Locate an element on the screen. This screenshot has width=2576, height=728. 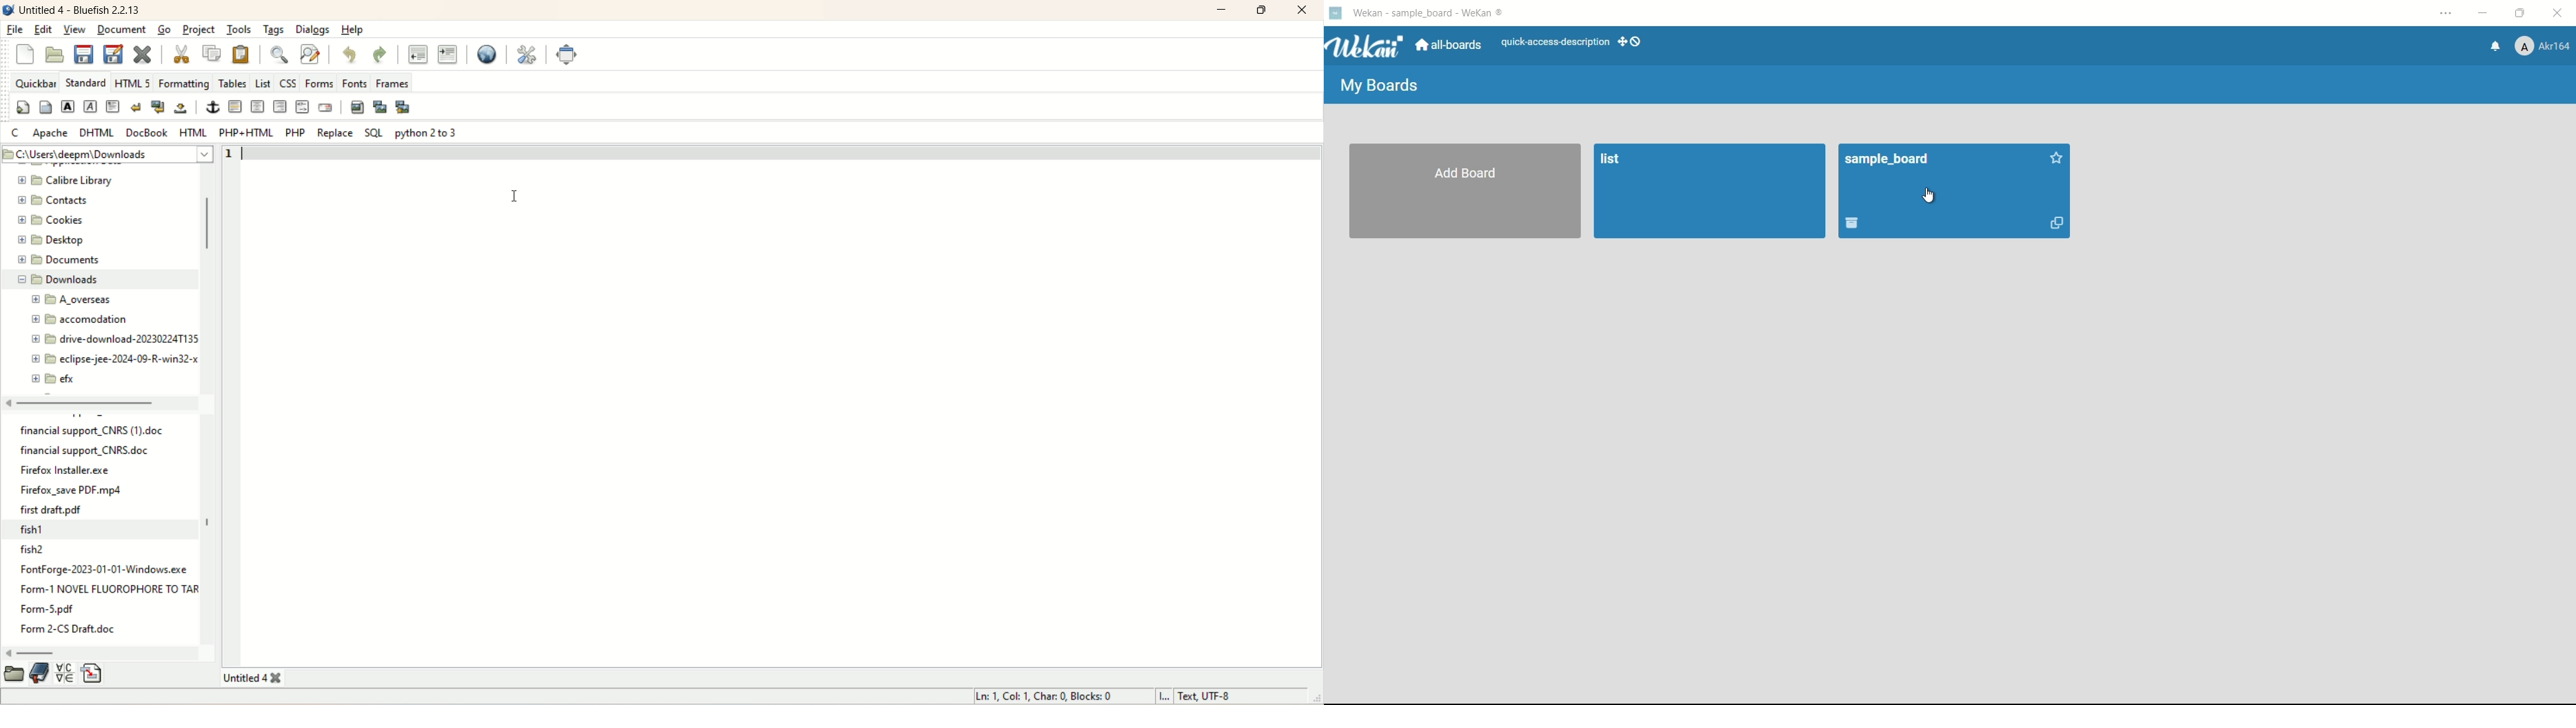
Akr164 is located at coordinates (2545, 46).